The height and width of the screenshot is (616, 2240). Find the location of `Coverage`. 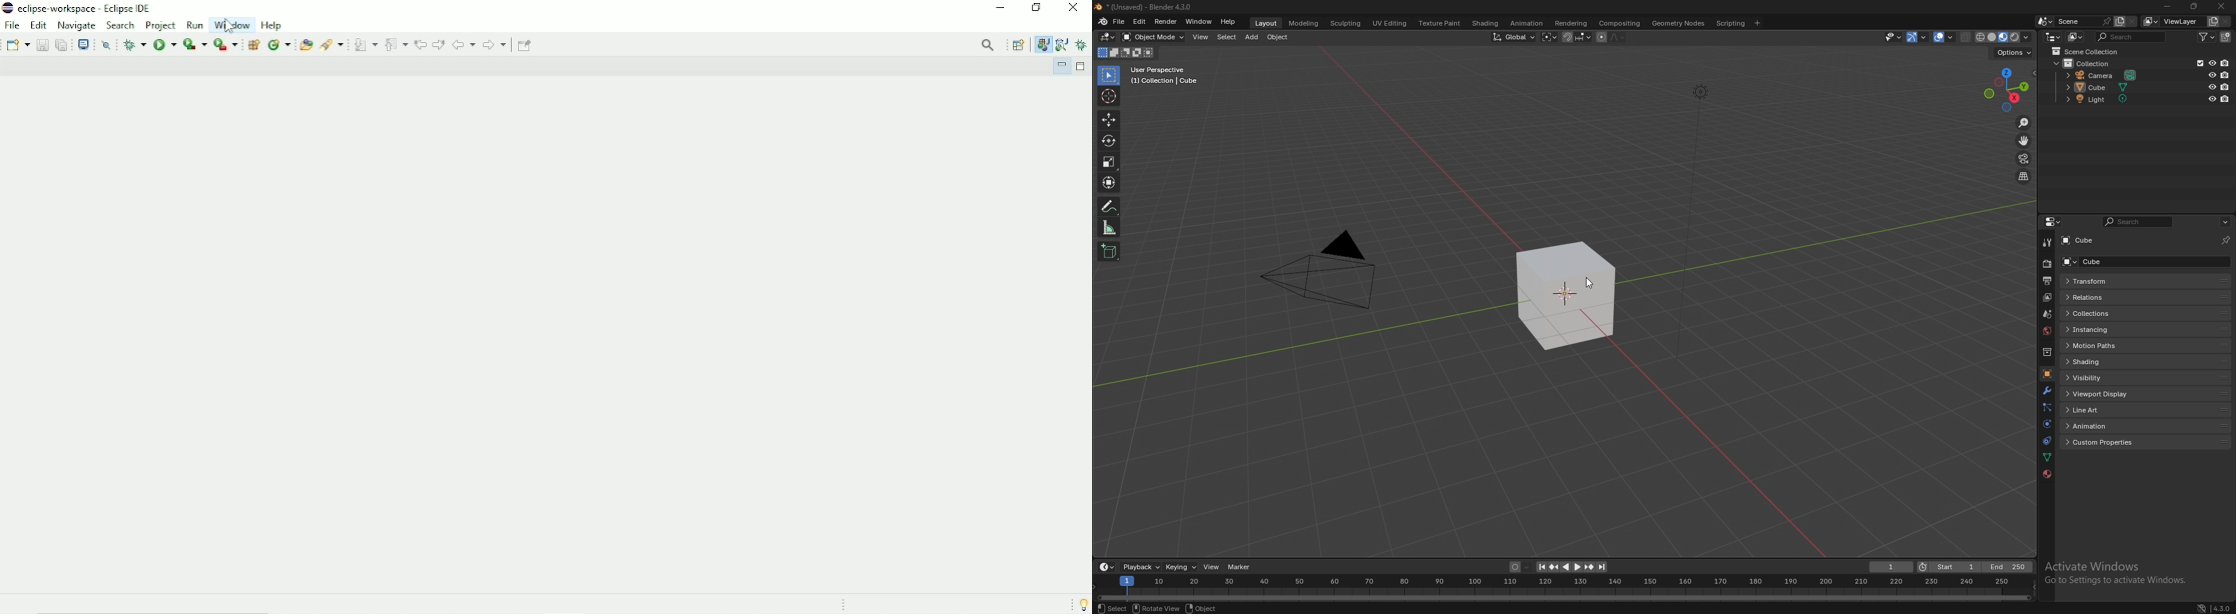

Coverage is located at coordinates (194, 44).